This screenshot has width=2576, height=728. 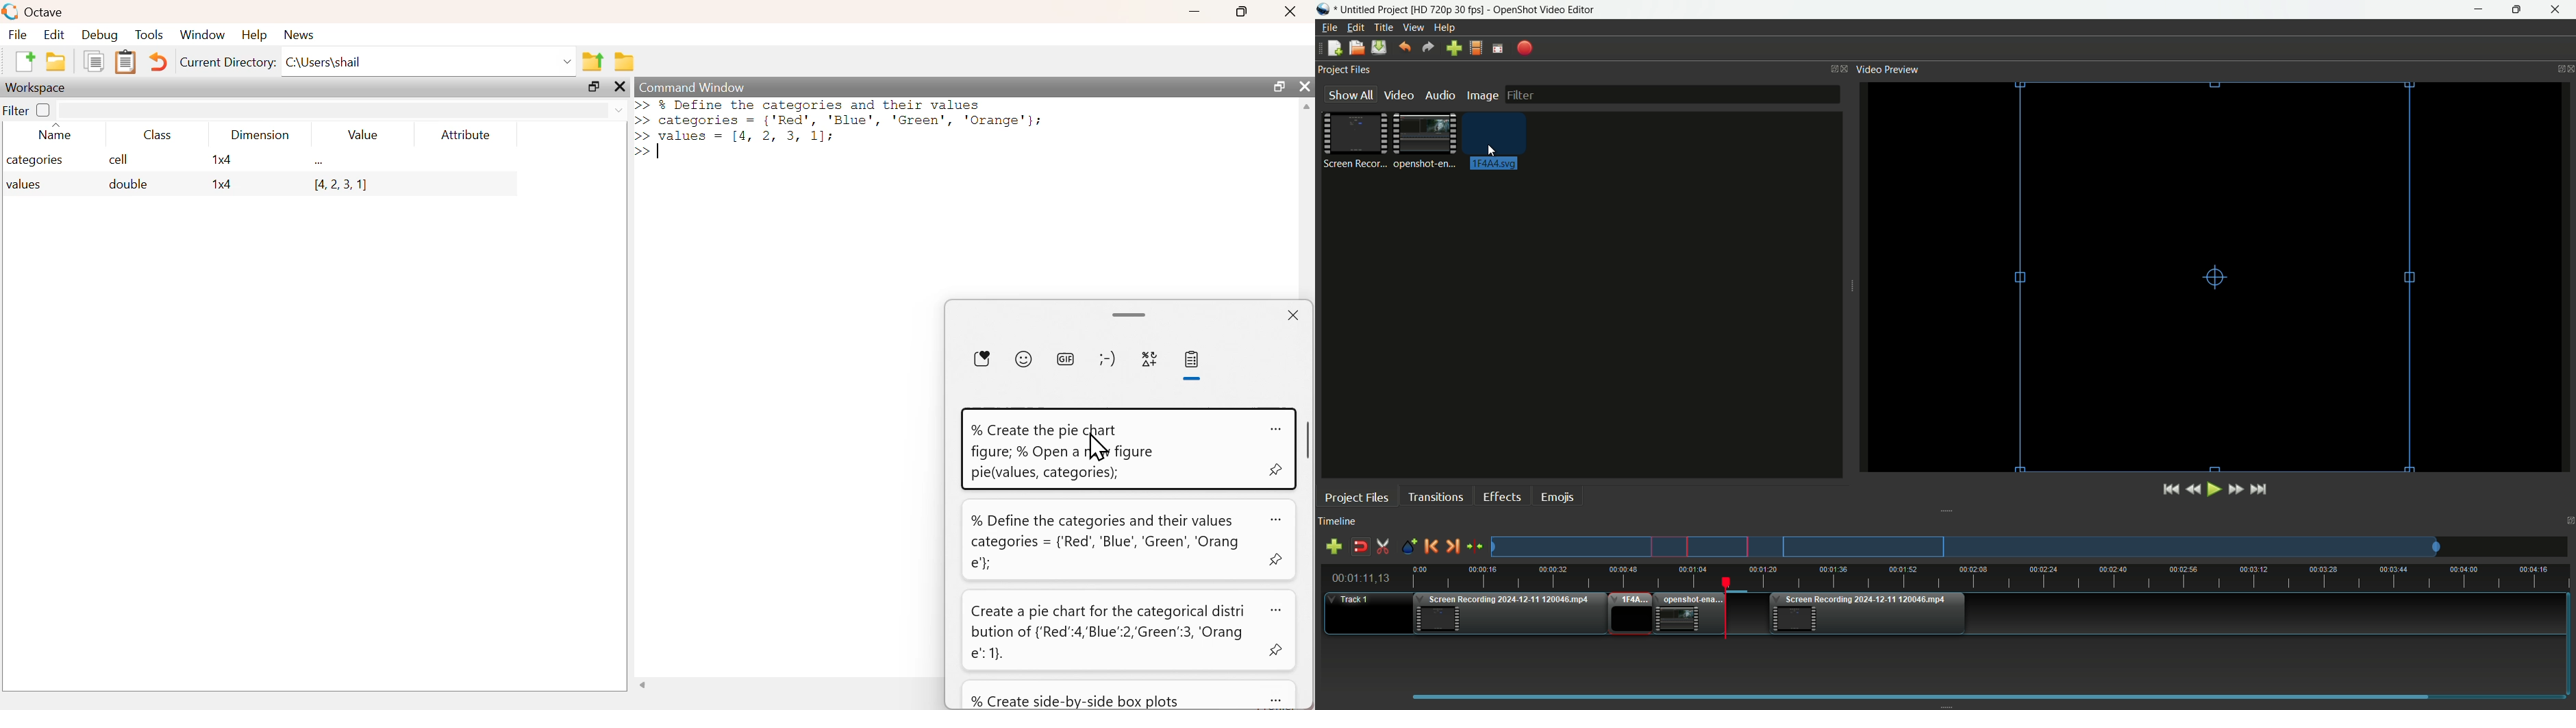 What do you see at coordinates (1149, 358) in the screenshot?
I see `special characters` at bounding box center [1149, 358].